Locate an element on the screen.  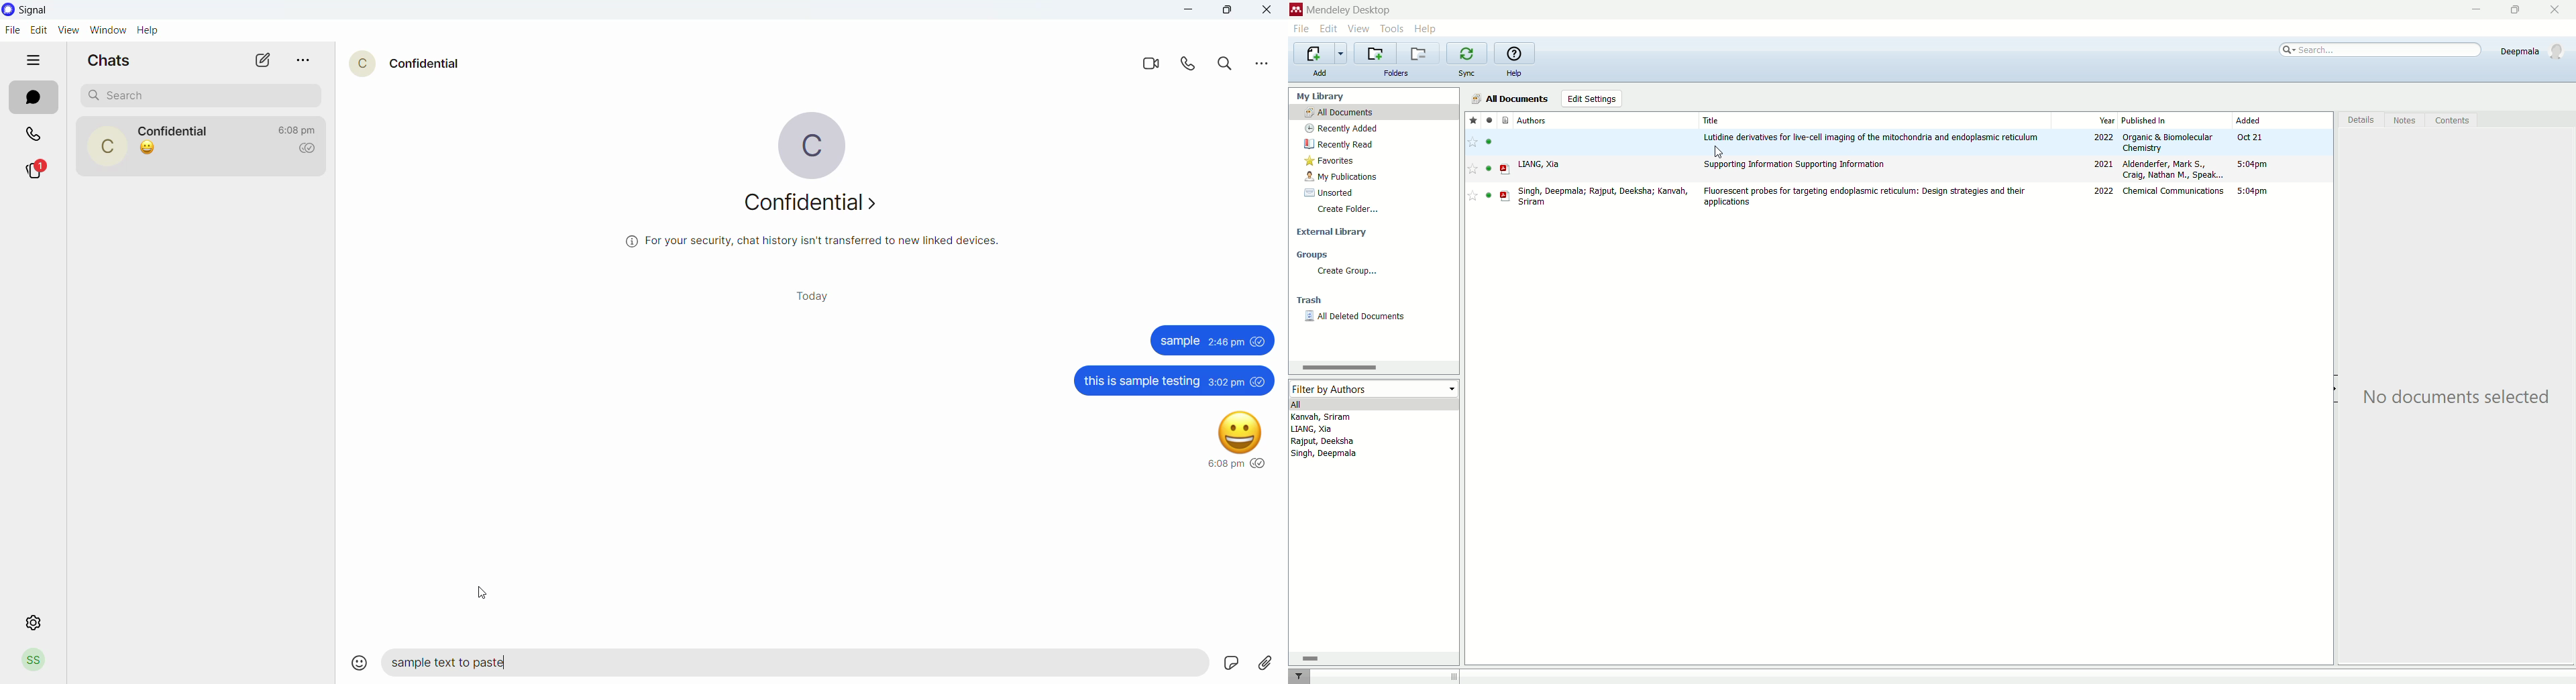
2021 is located at coordinates (2102, 164).